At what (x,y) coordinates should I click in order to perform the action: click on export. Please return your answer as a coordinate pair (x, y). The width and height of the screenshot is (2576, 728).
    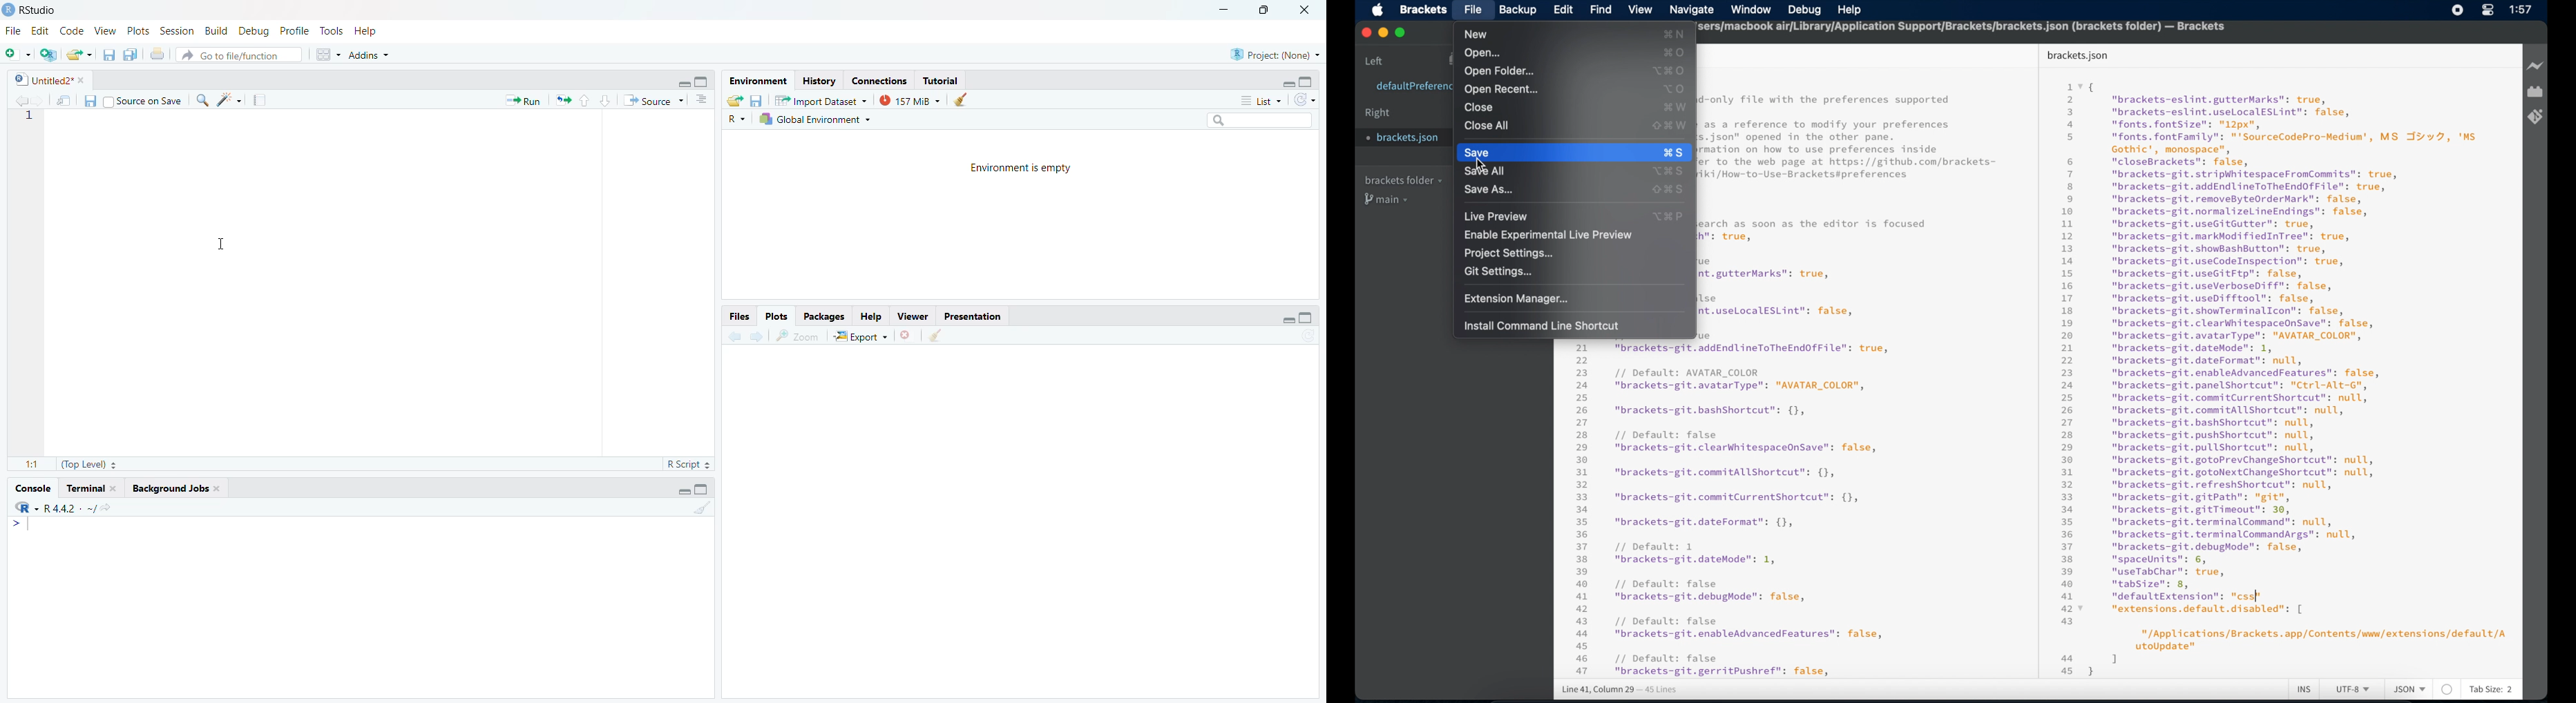
    Looking at the image, I should click on (859, 336).